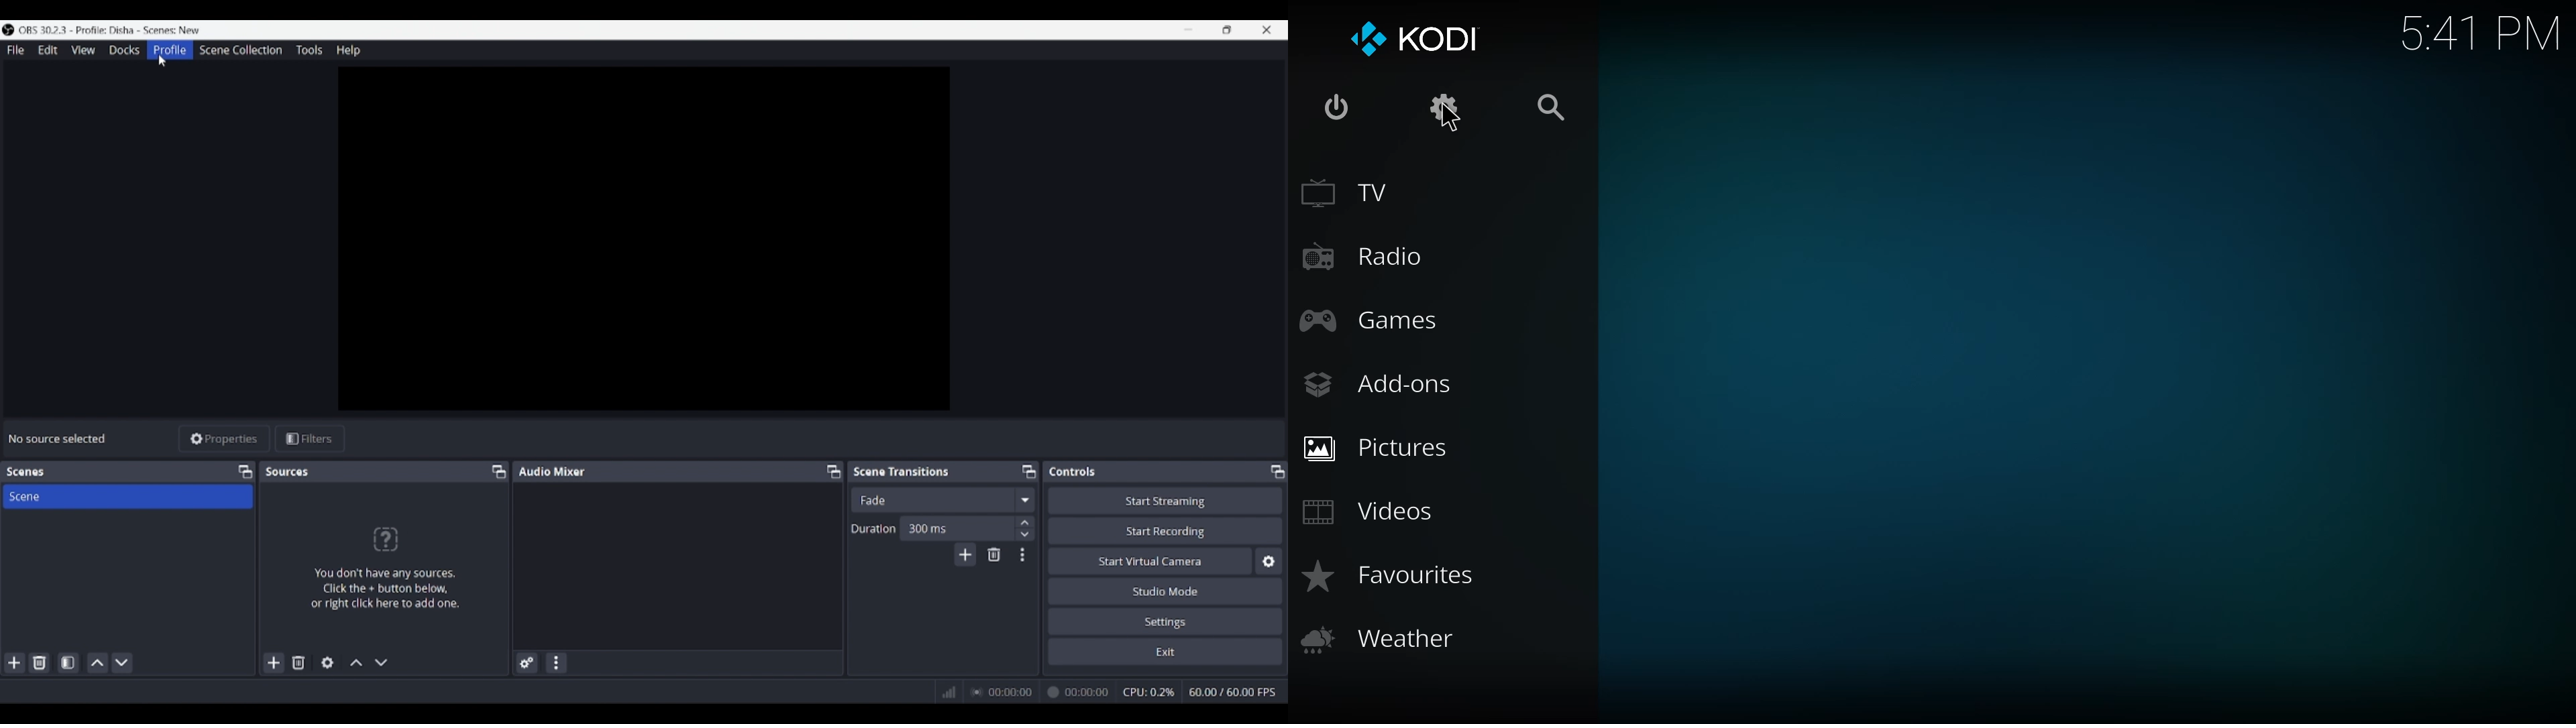 This screenshot has width=2576, height=728. Describe the element at coordinates (1368, 318) in the screenshot. I see `games` at that location.